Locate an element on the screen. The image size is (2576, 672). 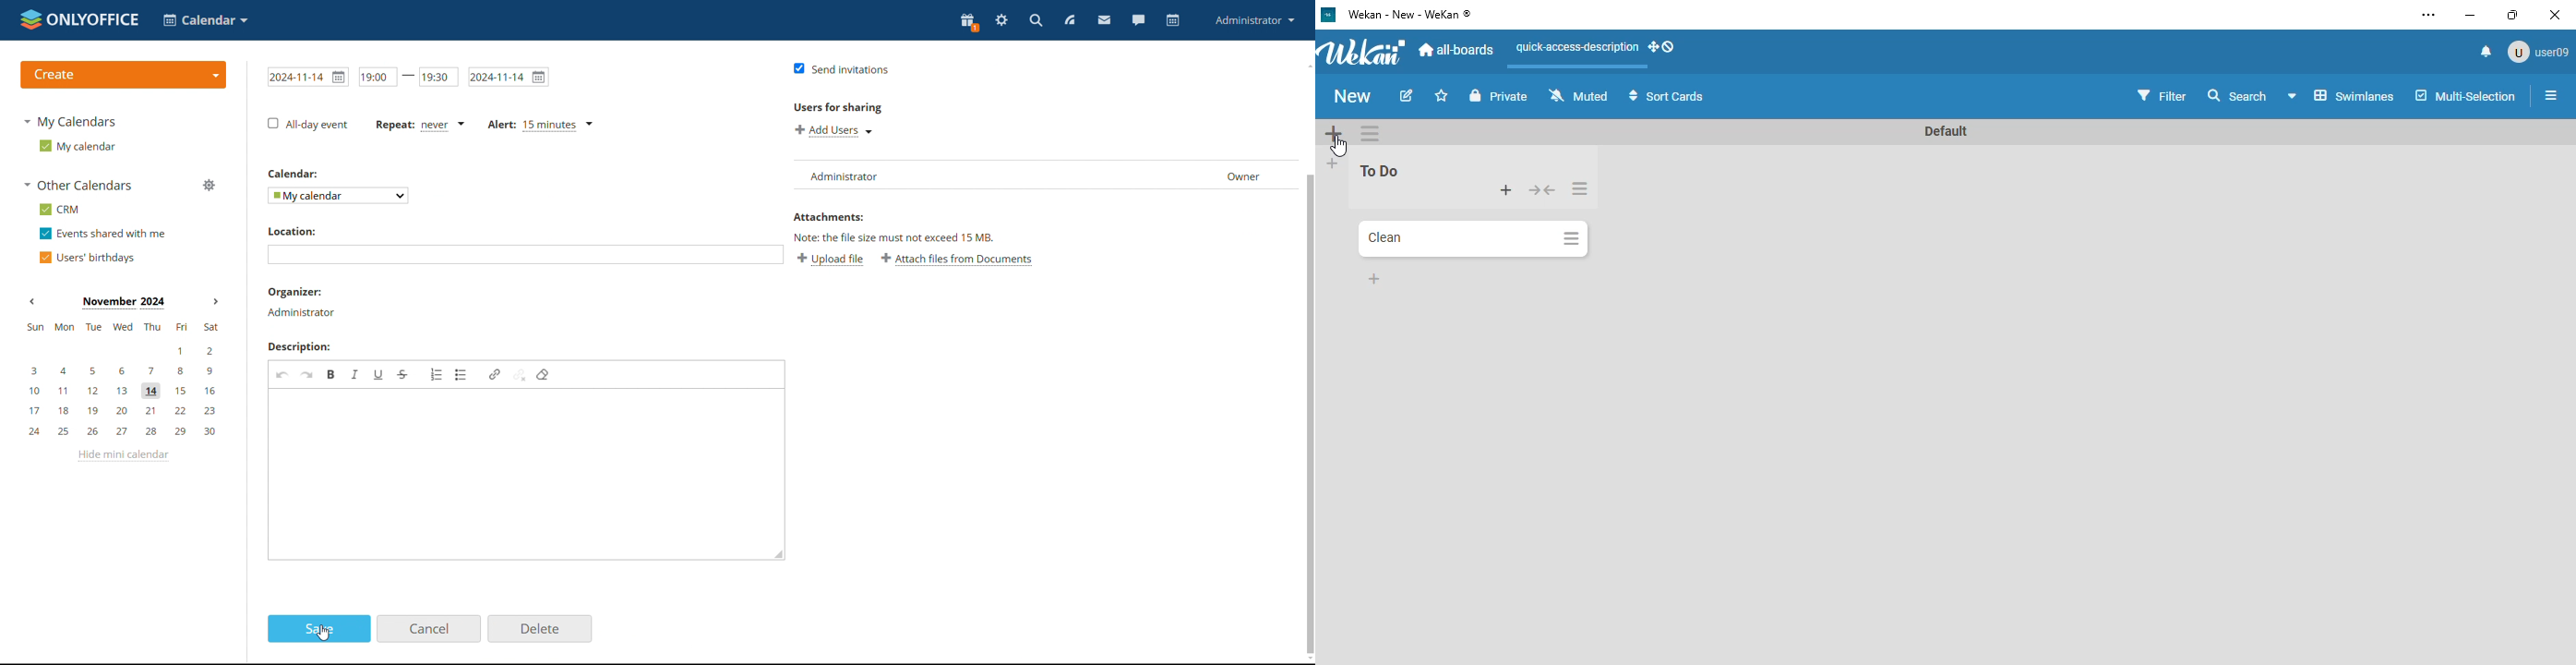
list of users is located at coordinates (1032, 172).